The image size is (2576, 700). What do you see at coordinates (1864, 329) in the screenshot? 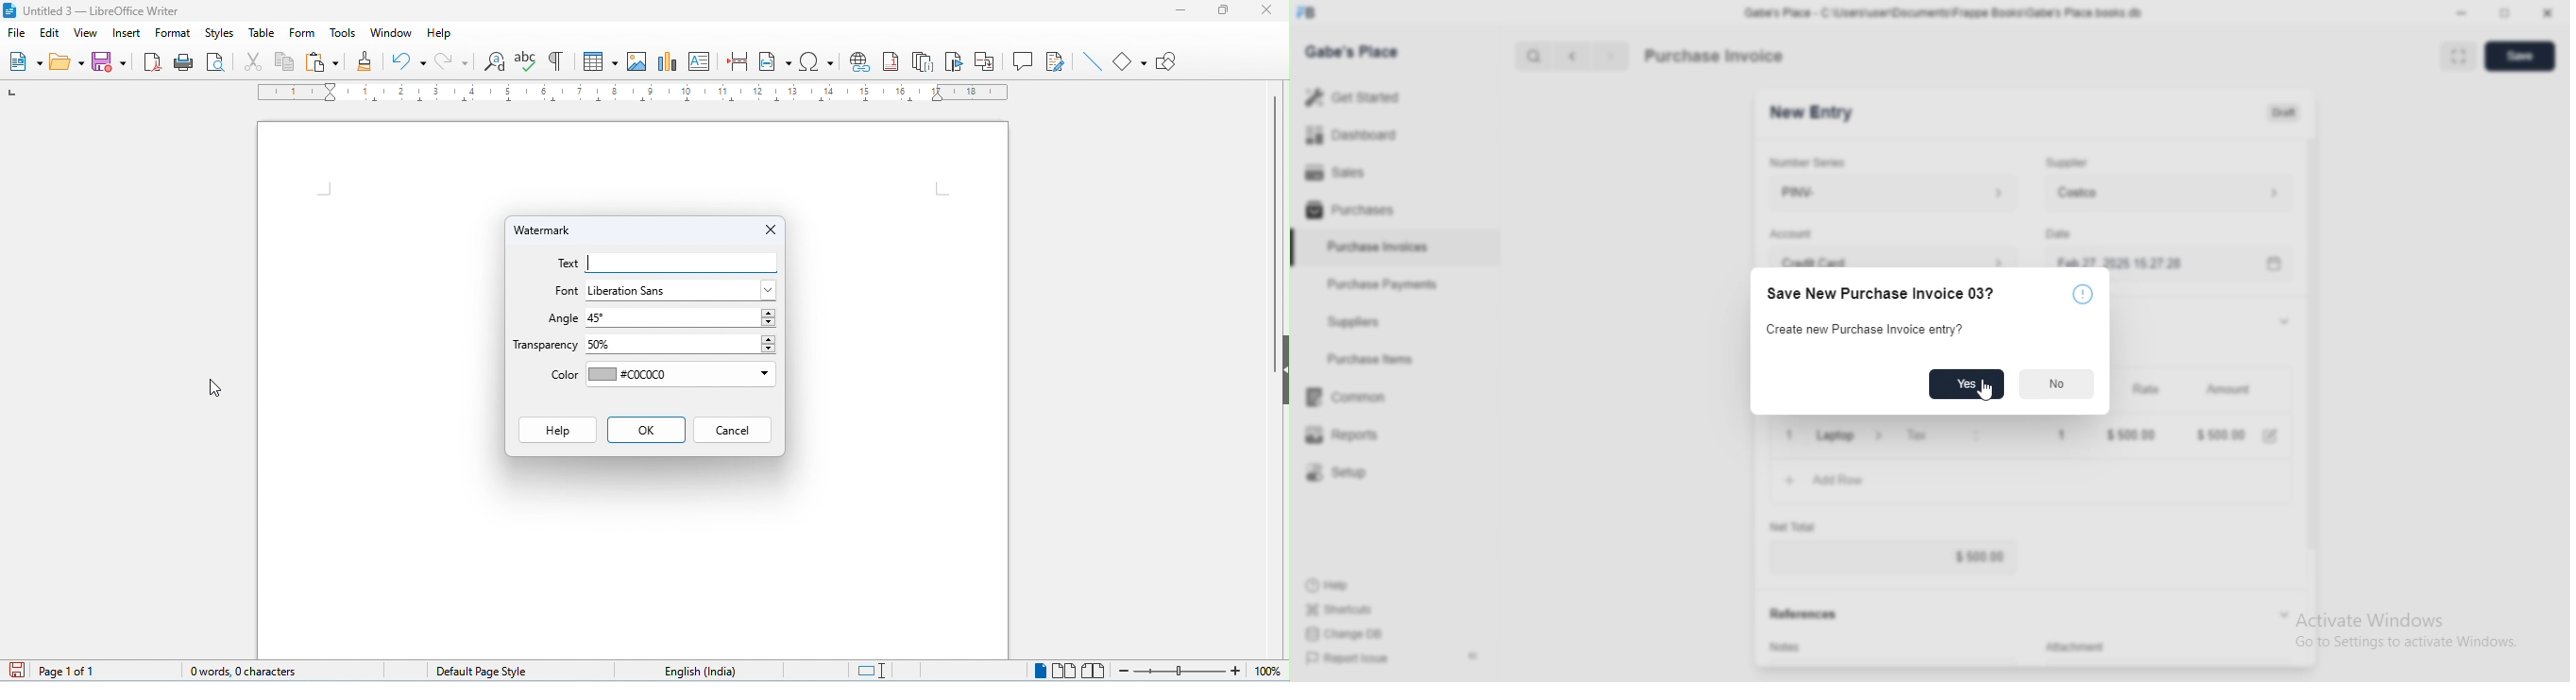
I see `Create new Purchase Invoice entry?` at bounding box center [1864, 329].